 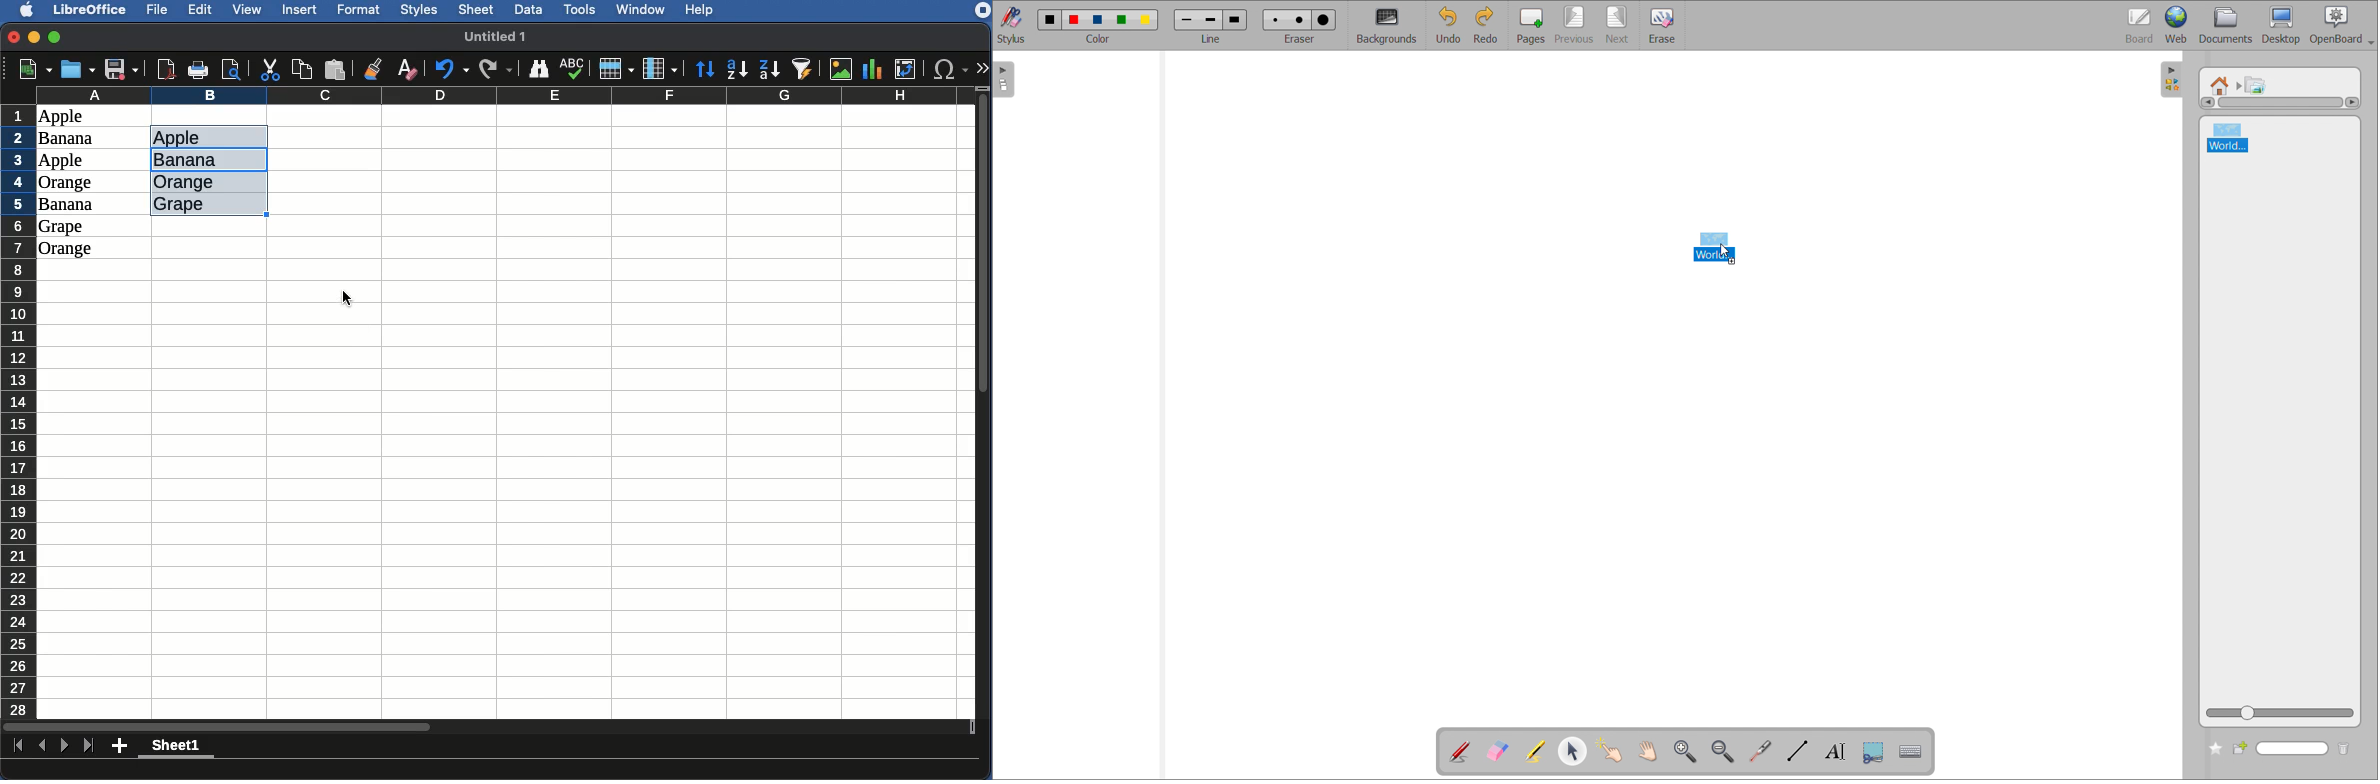 What do you see at coordinates (2342, 25) in the screenshot?
I see `openboard settings` at bounding box center [2342, 25].